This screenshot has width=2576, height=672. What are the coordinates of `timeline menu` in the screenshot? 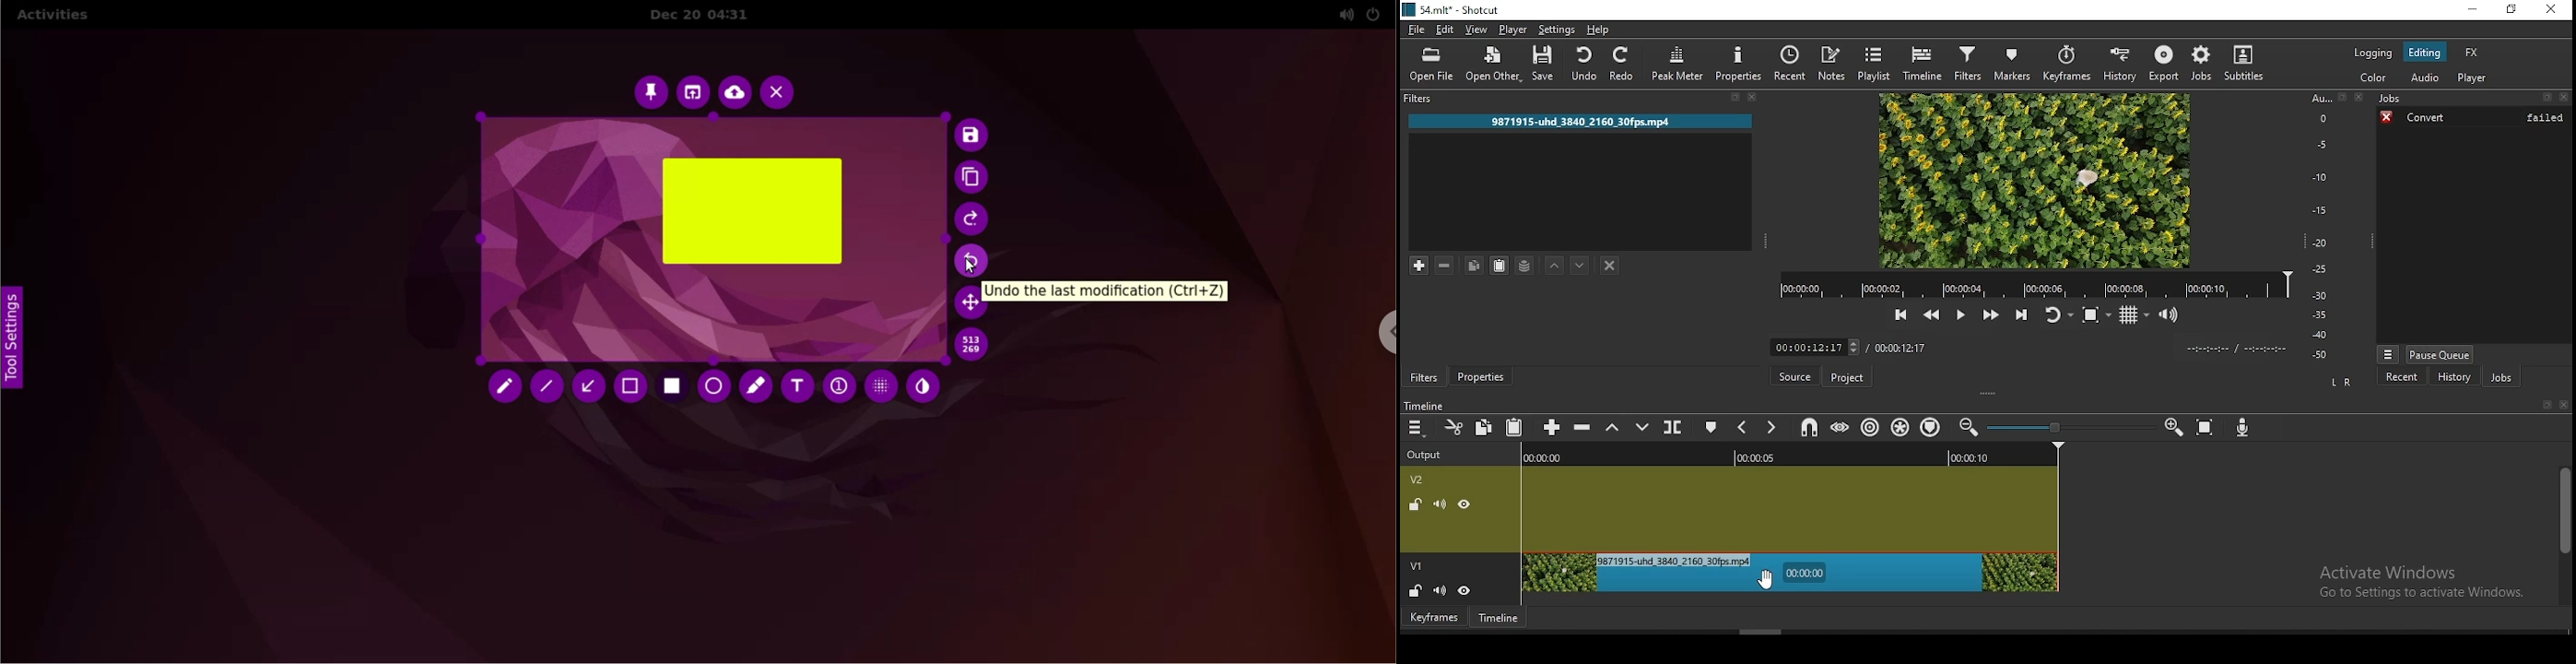 It's located at (1416, 429).